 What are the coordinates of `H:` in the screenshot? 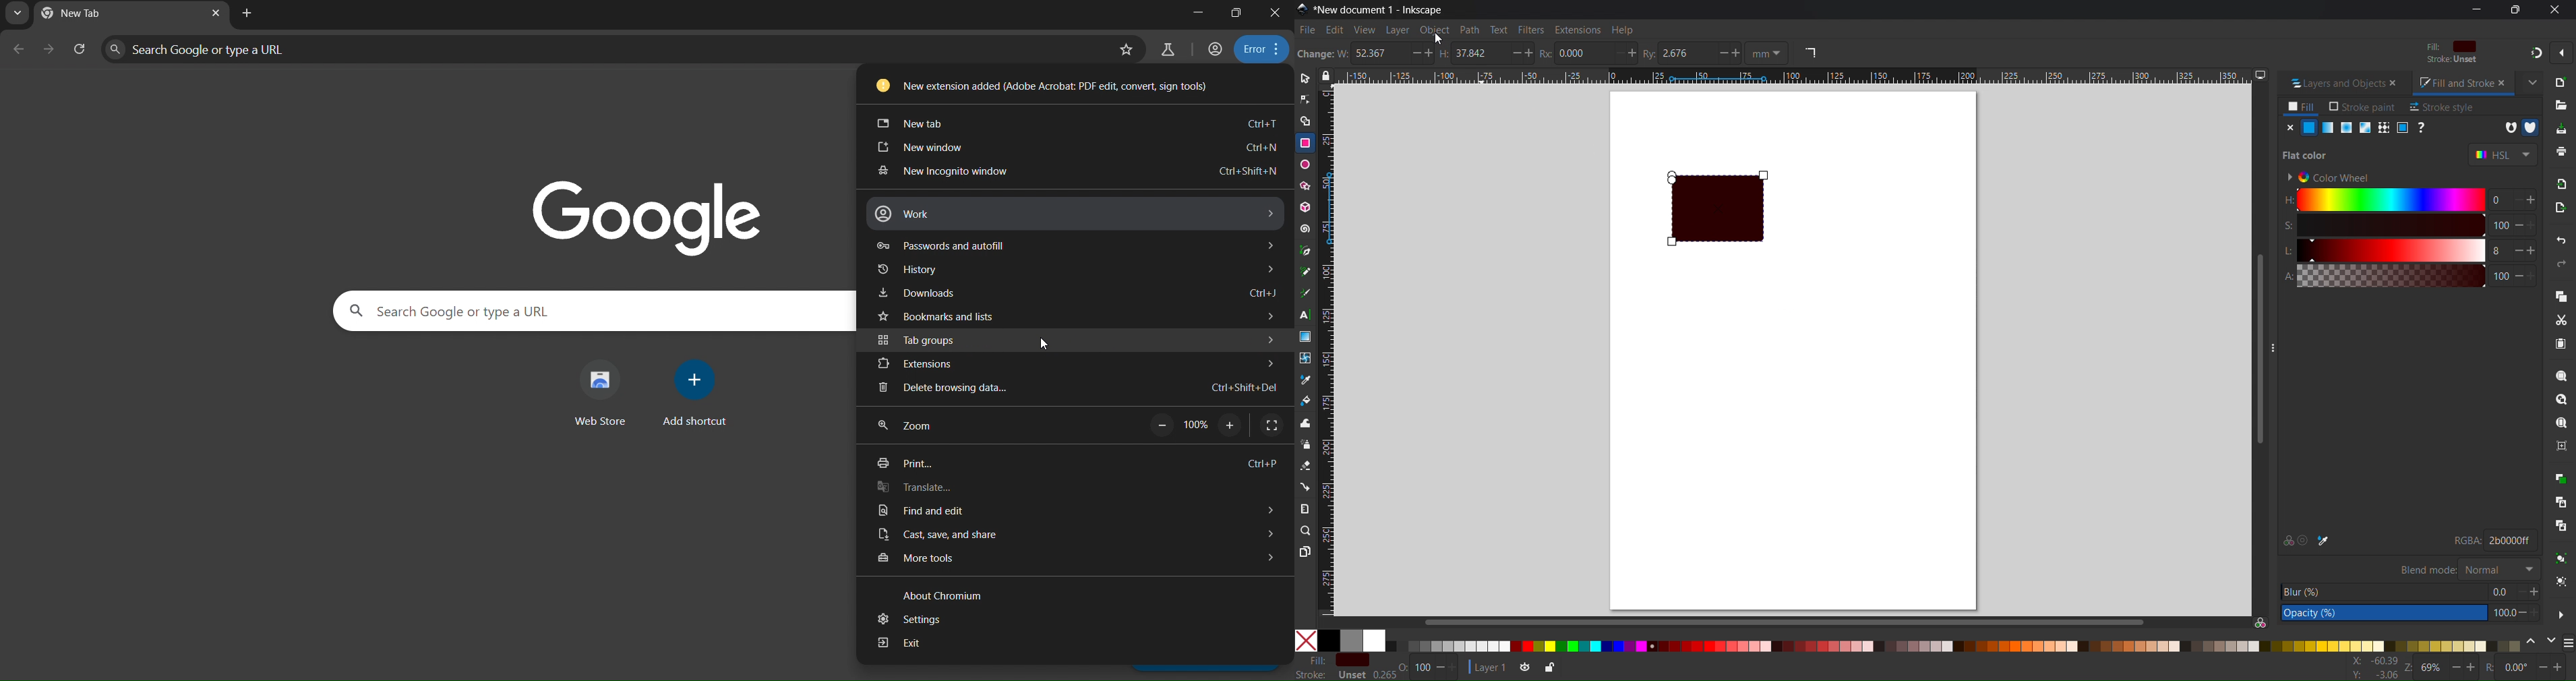 It's located at (1448, 54).